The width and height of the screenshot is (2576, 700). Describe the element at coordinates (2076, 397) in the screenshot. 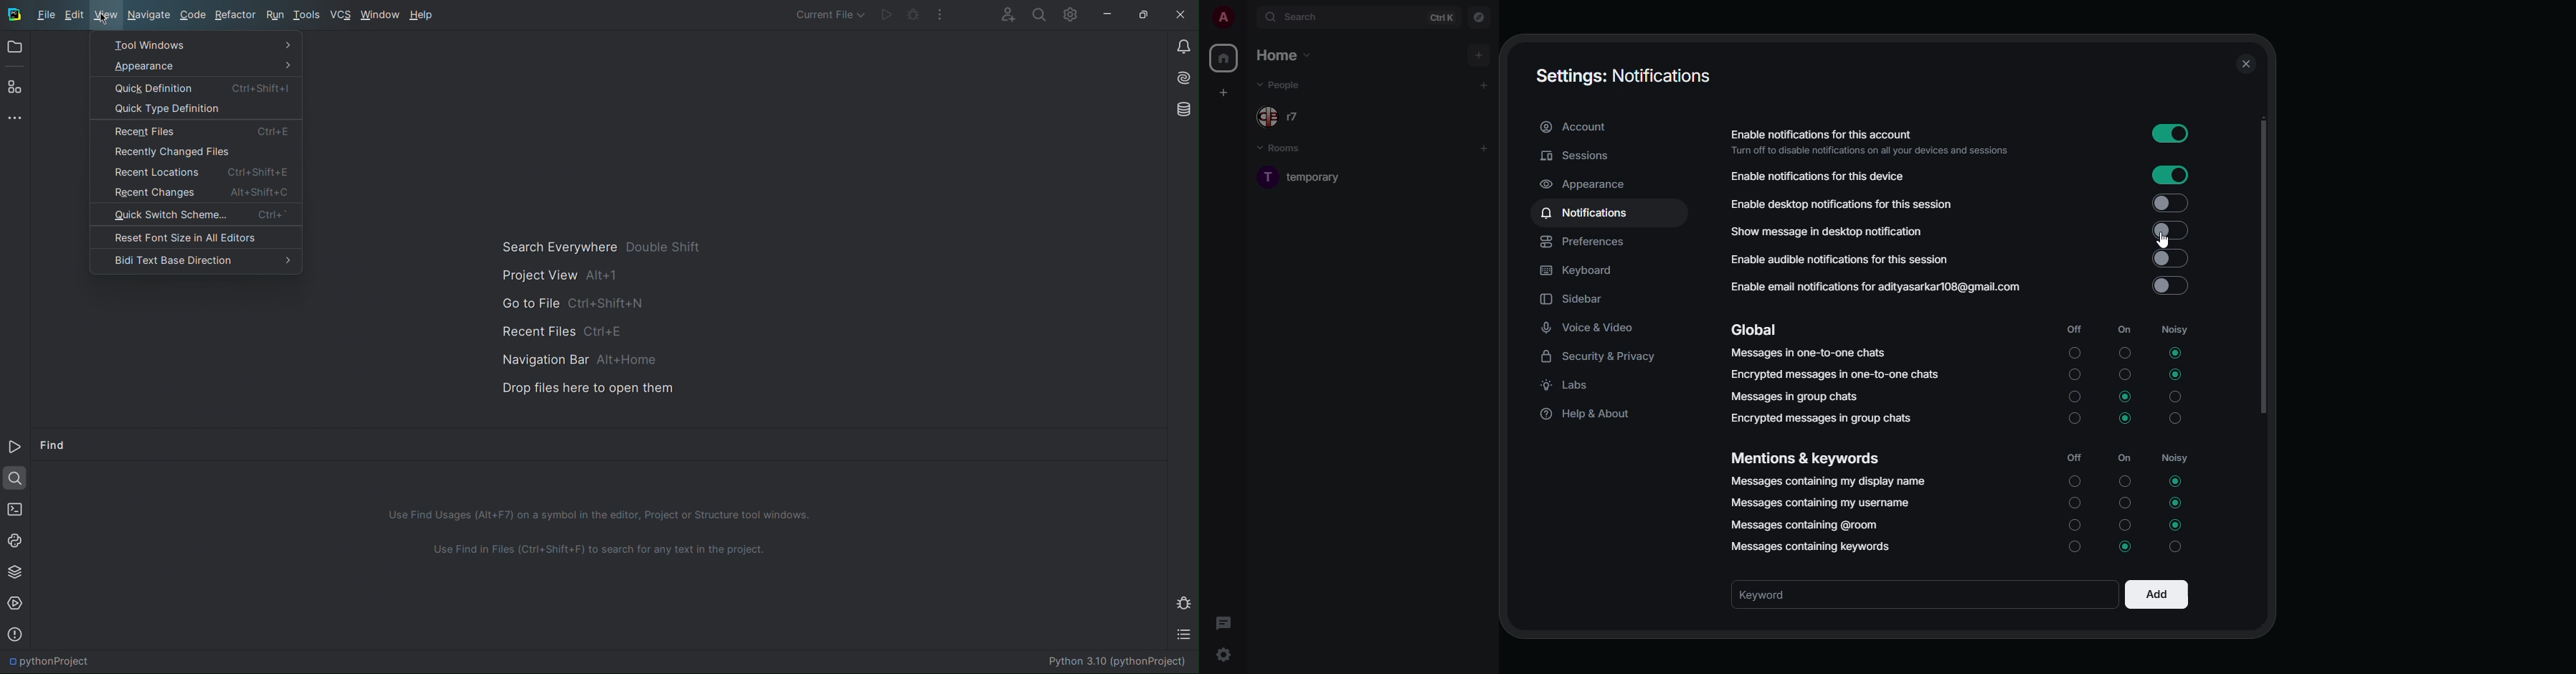

I see `Off Unselected` at that location.